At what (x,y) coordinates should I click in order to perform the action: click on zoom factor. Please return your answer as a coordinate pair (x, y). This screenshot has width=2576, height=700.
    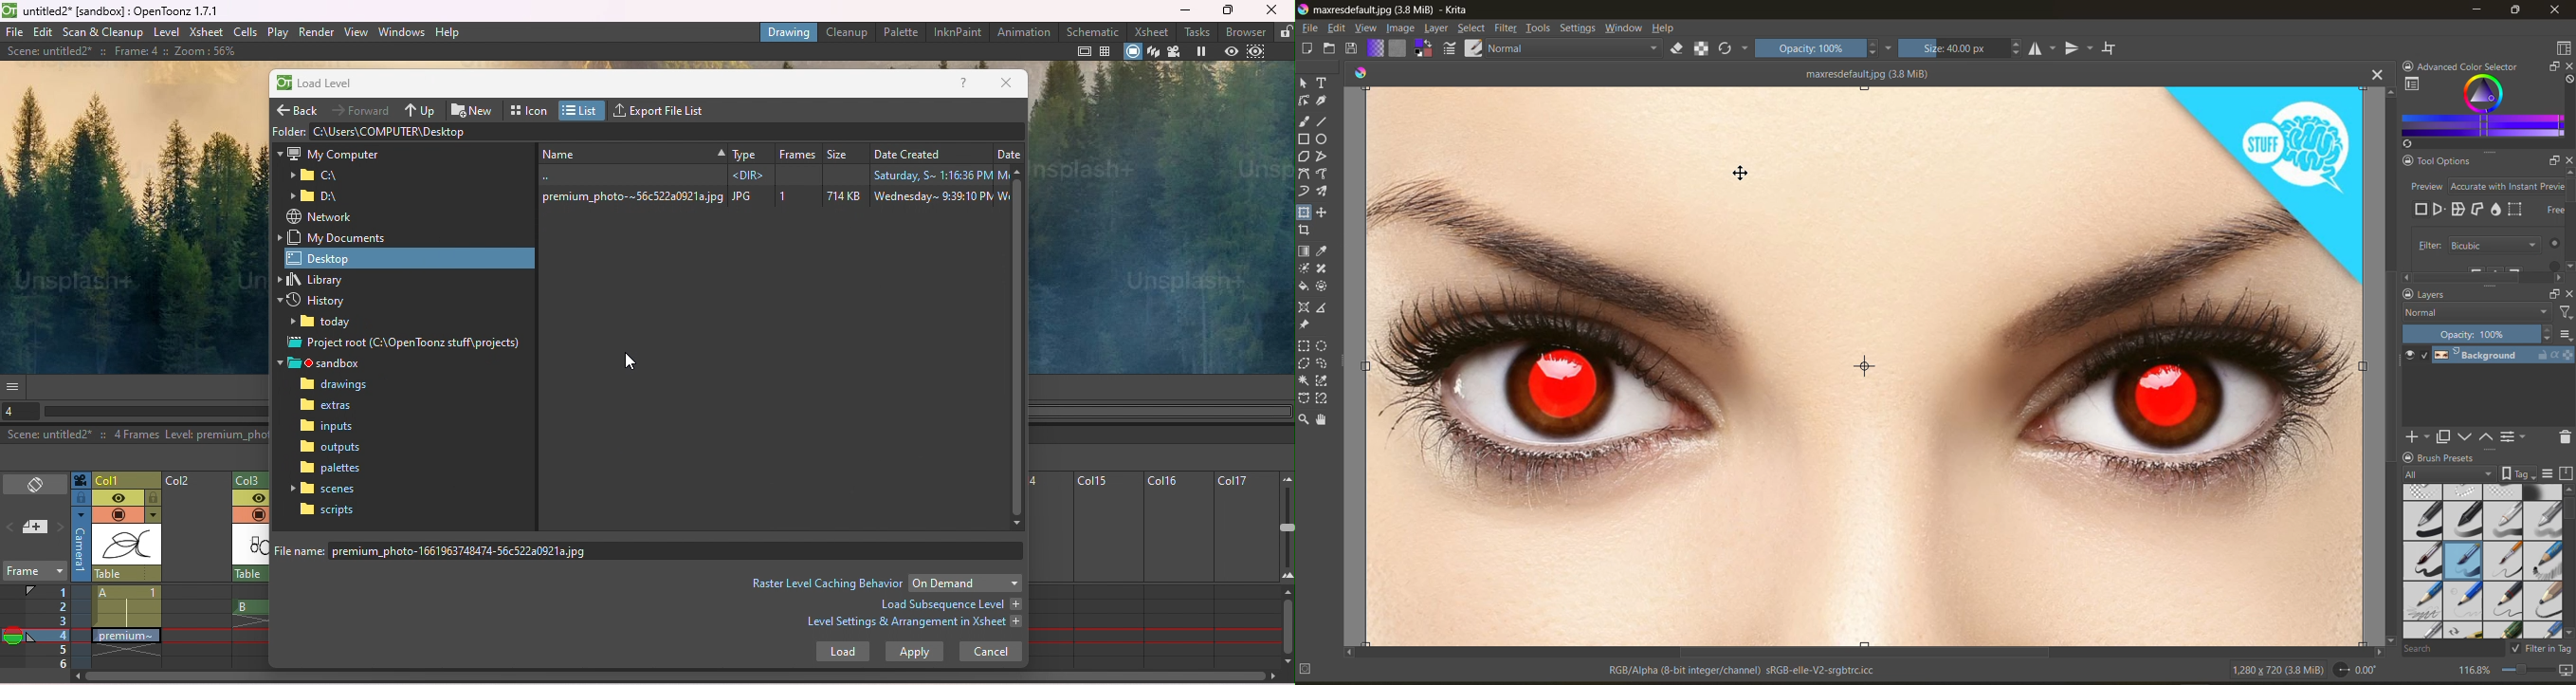
    Looking at the image, I should click on (2475, 670).